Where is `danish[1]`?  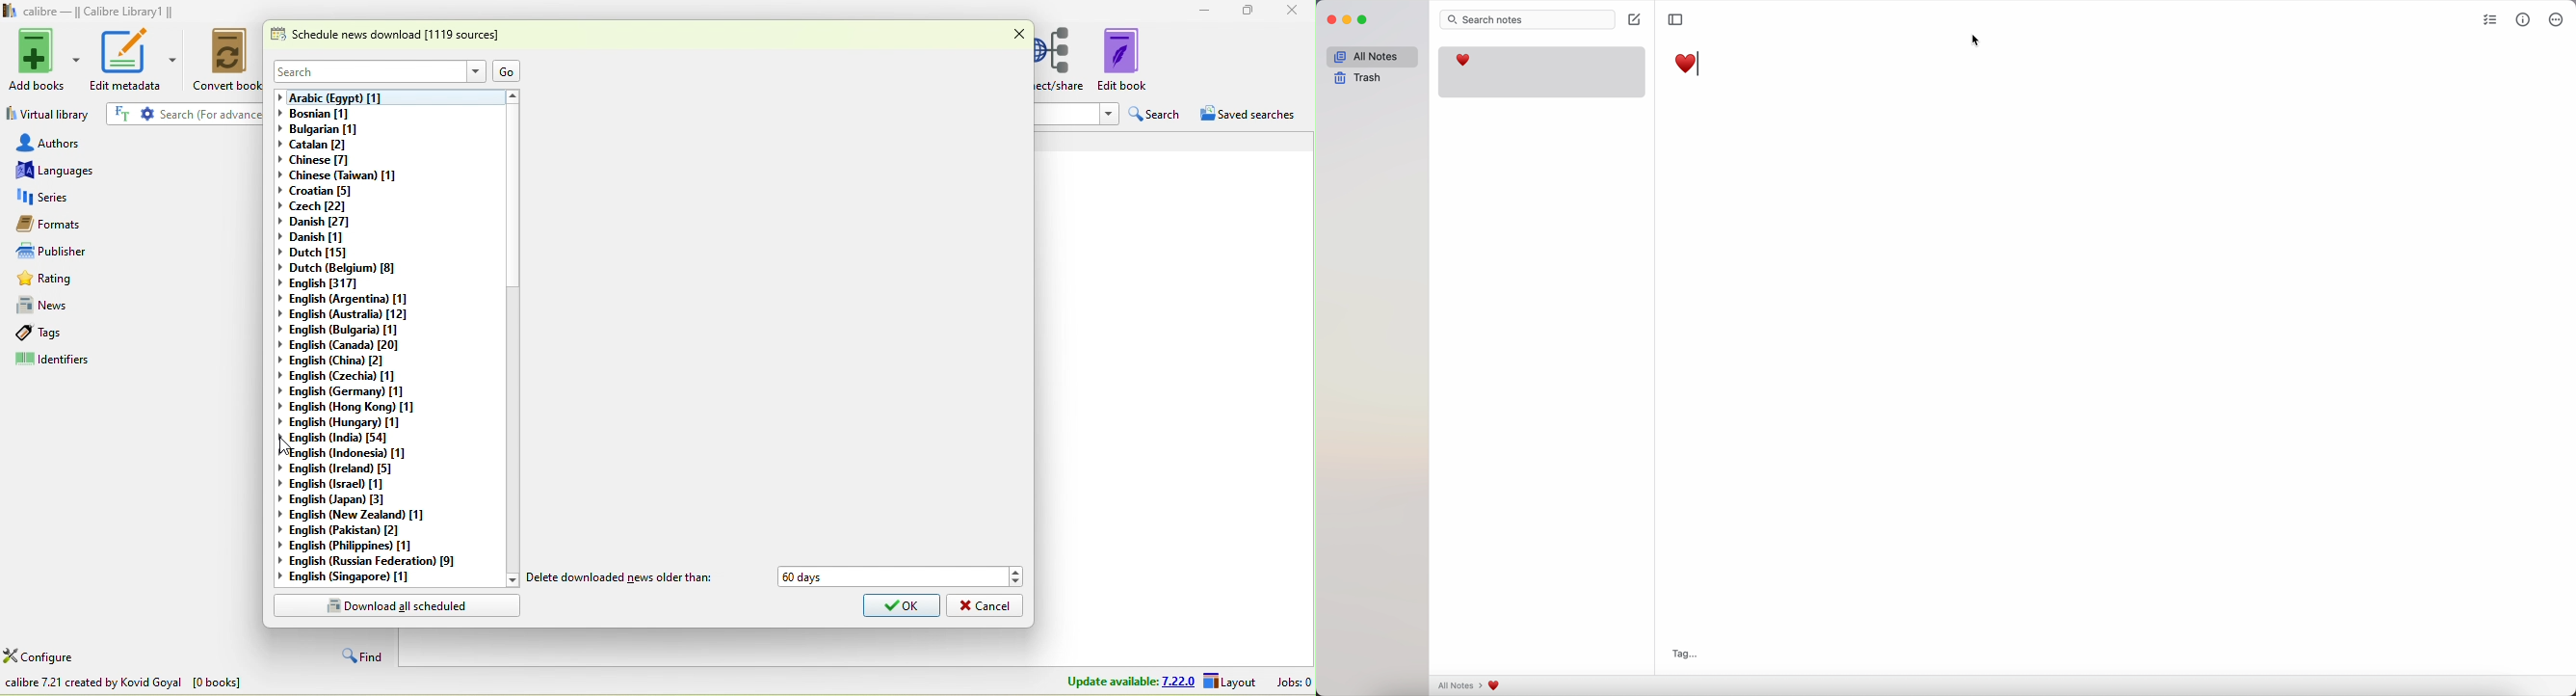 danish[1] is located at coordinates (328, 238).